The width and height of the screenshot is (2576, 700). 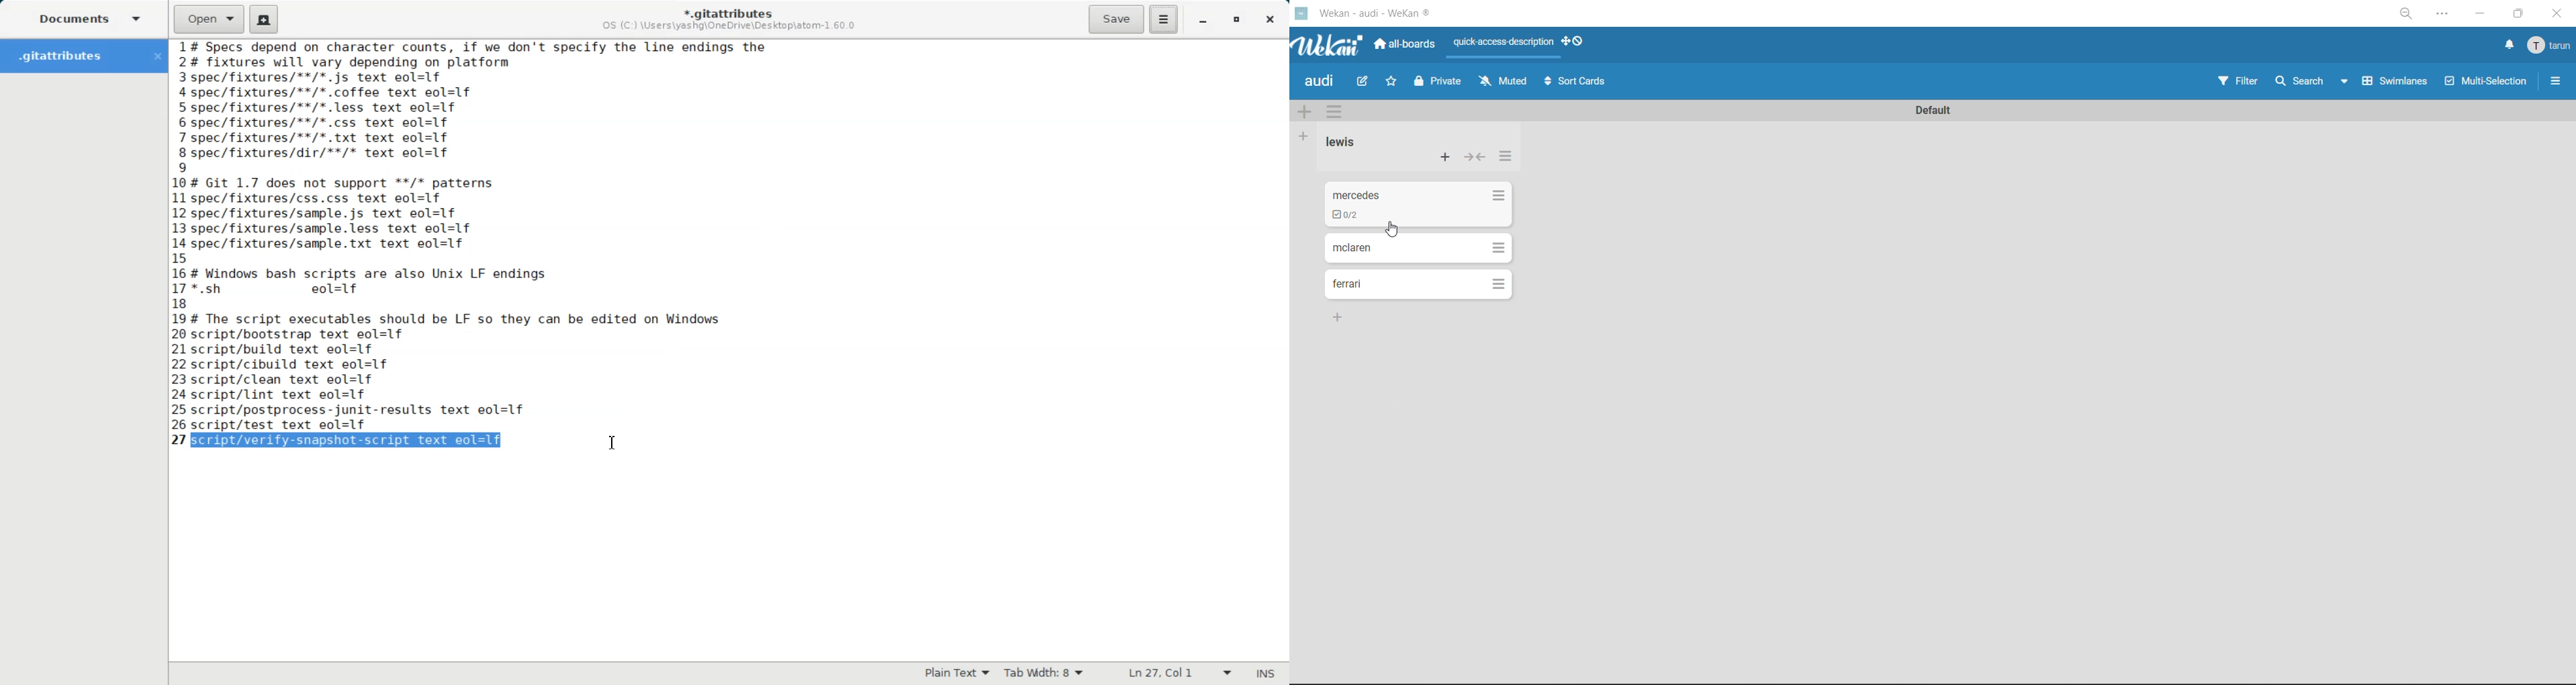 What do you see at coordinates (2313, 80) in the screenshot?
I see `search` at bounding box center [2313, 80].